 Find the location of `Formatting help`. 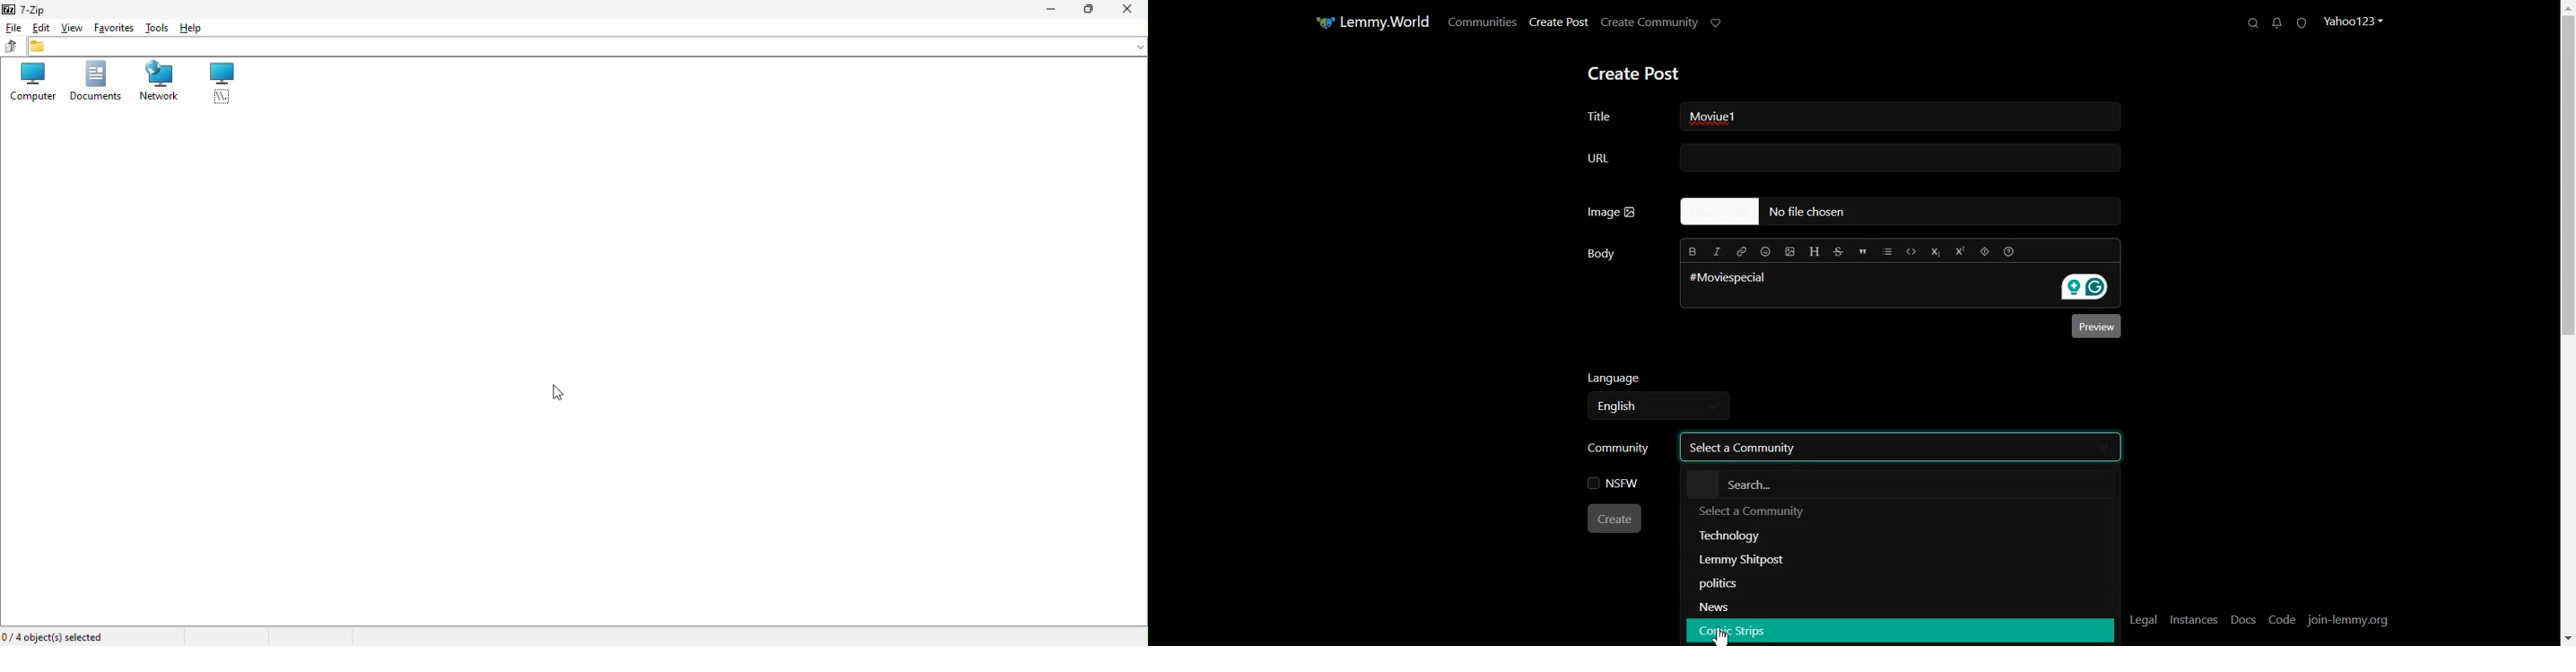

Formatting help is located at coordinates (2012, 251).